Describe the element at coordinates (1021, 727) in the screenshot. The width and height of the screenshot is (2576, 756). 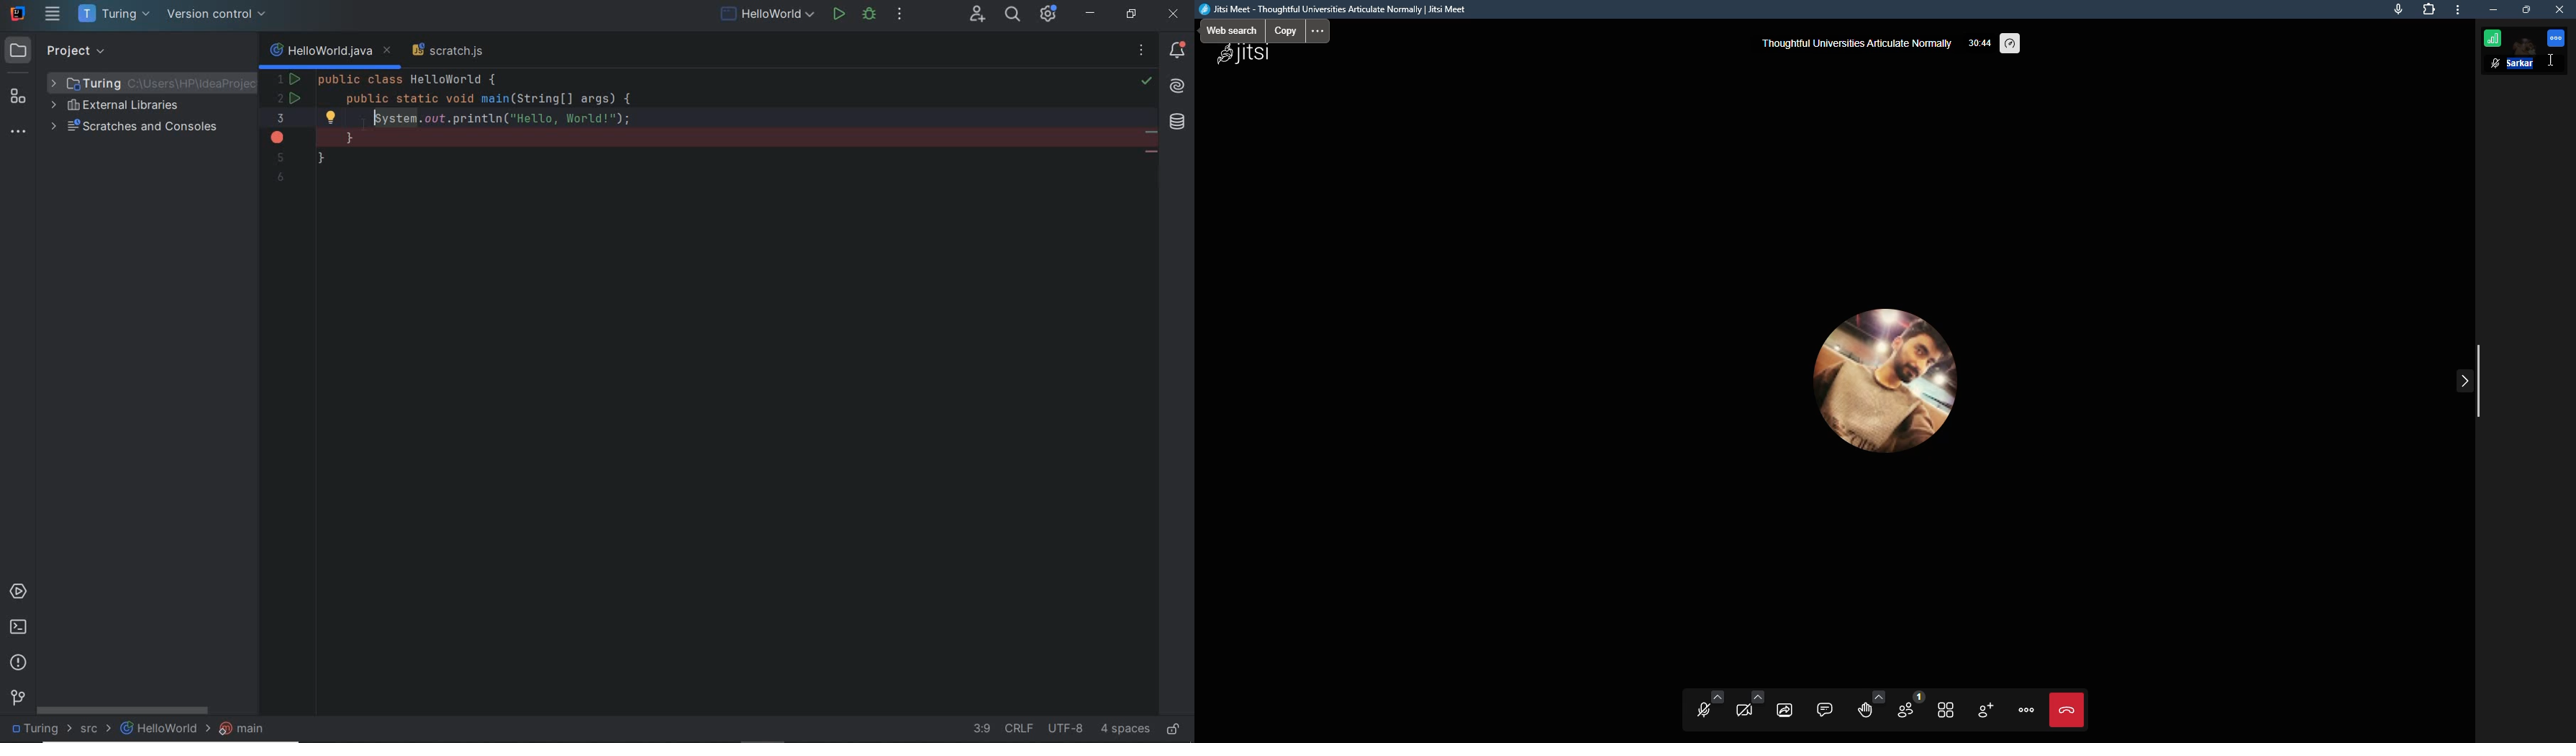
I see `line separator` at that location.